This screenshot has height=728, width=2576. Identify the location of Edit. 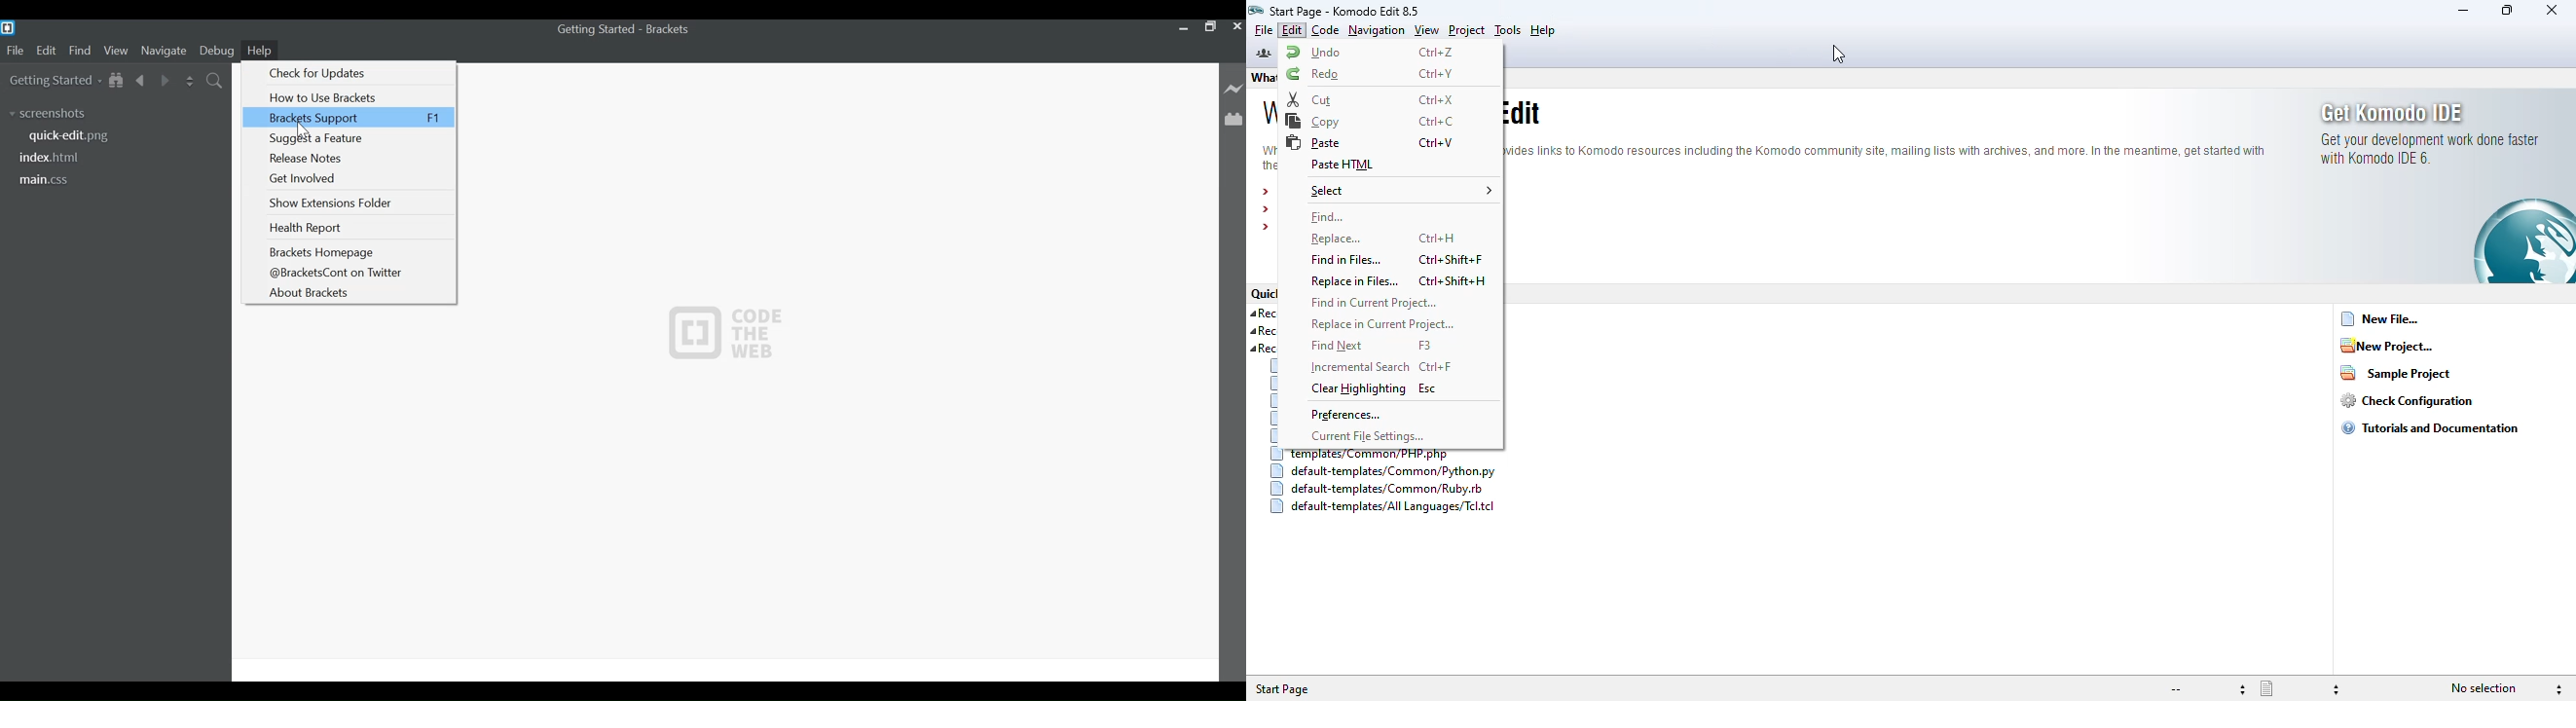
(45, 51).